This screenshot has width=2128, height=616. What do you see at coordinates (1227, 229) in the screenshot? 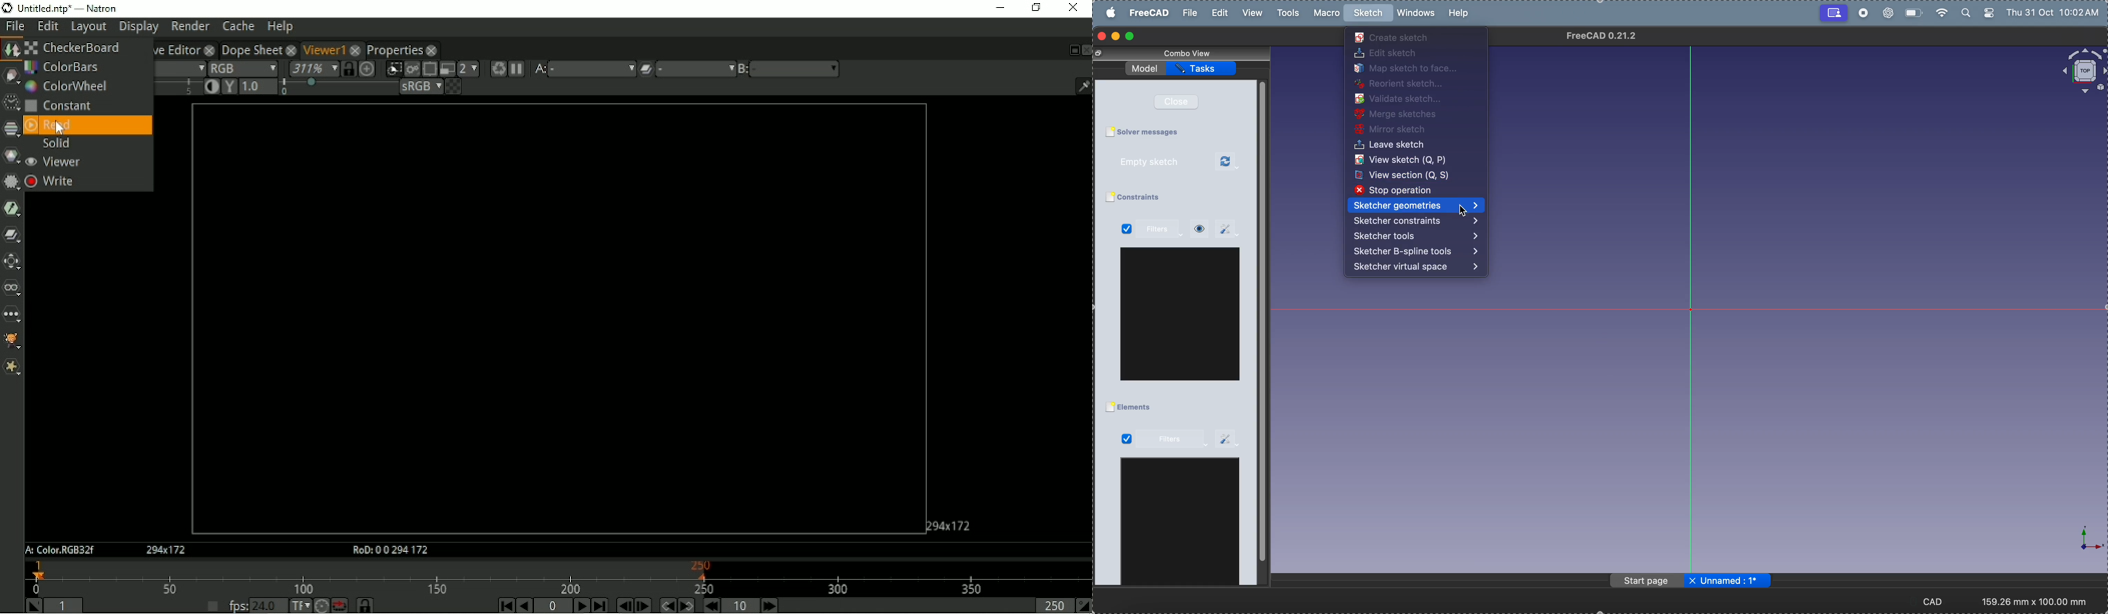
I see `settings` at bounding box center [1227, 229].